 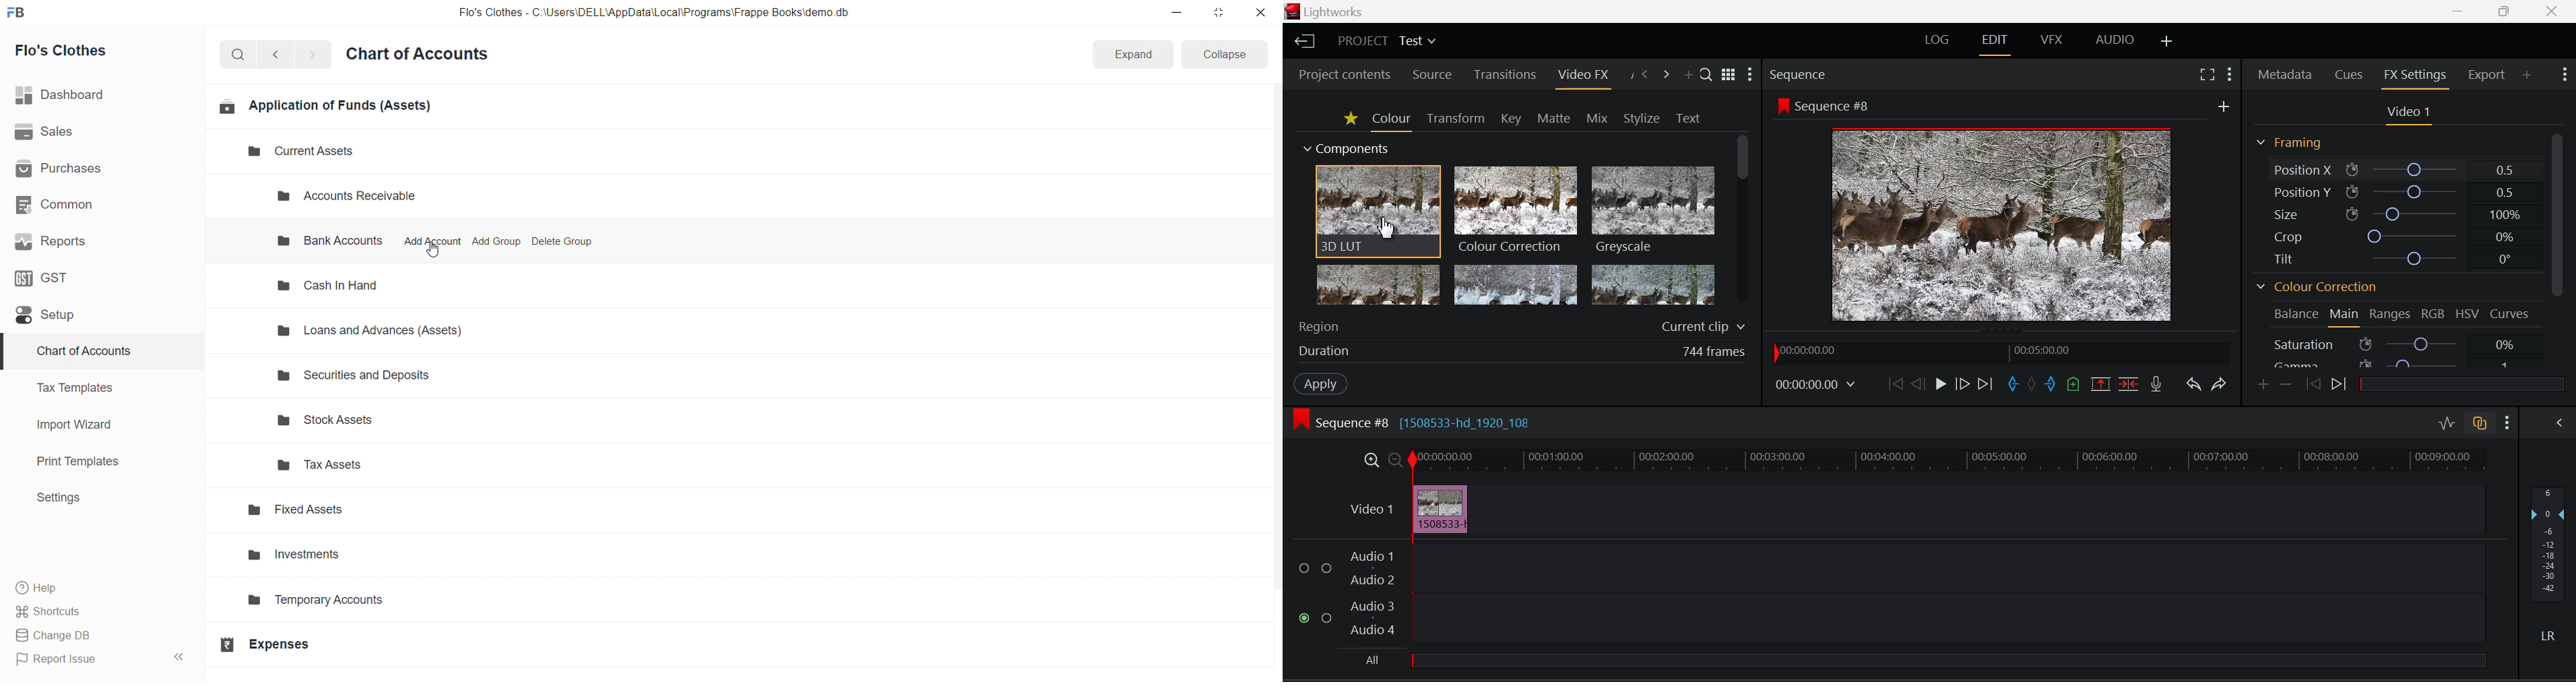 What do you see at coordinates (498, 241) in the screenshot?
I see `Add Group` at bounding box center [498, 241].